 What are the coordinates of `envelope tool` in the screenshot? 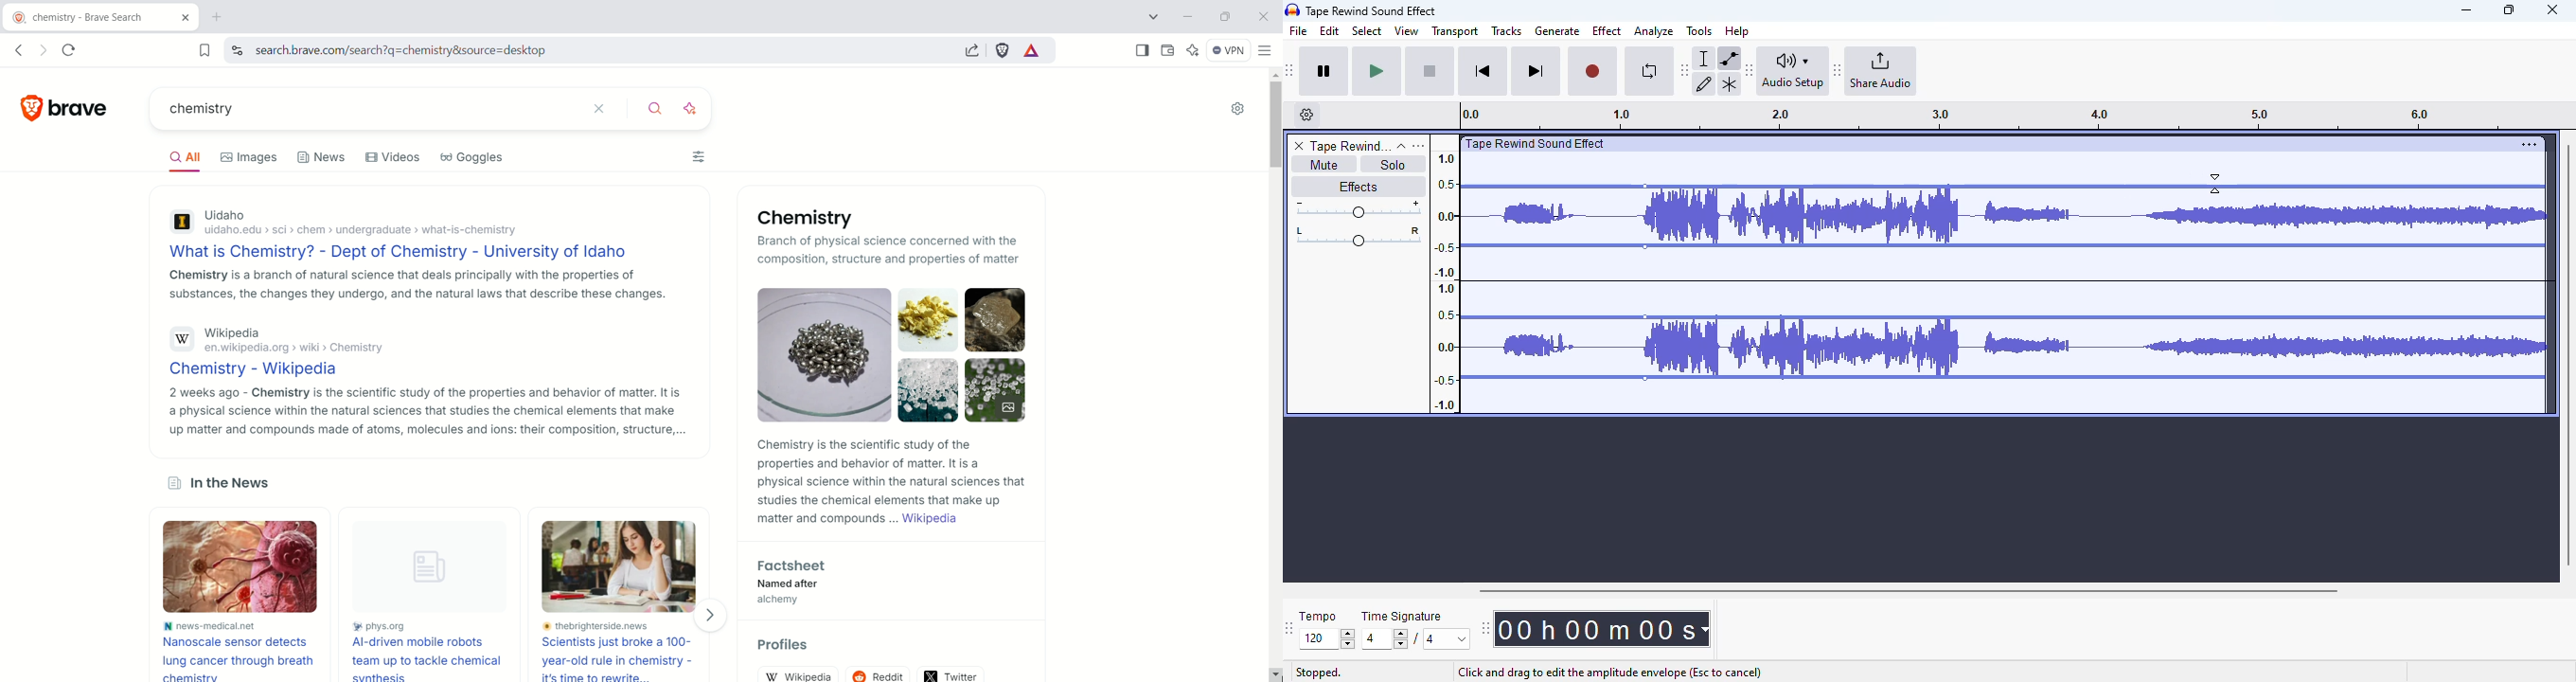 It's located at (1729, 58).